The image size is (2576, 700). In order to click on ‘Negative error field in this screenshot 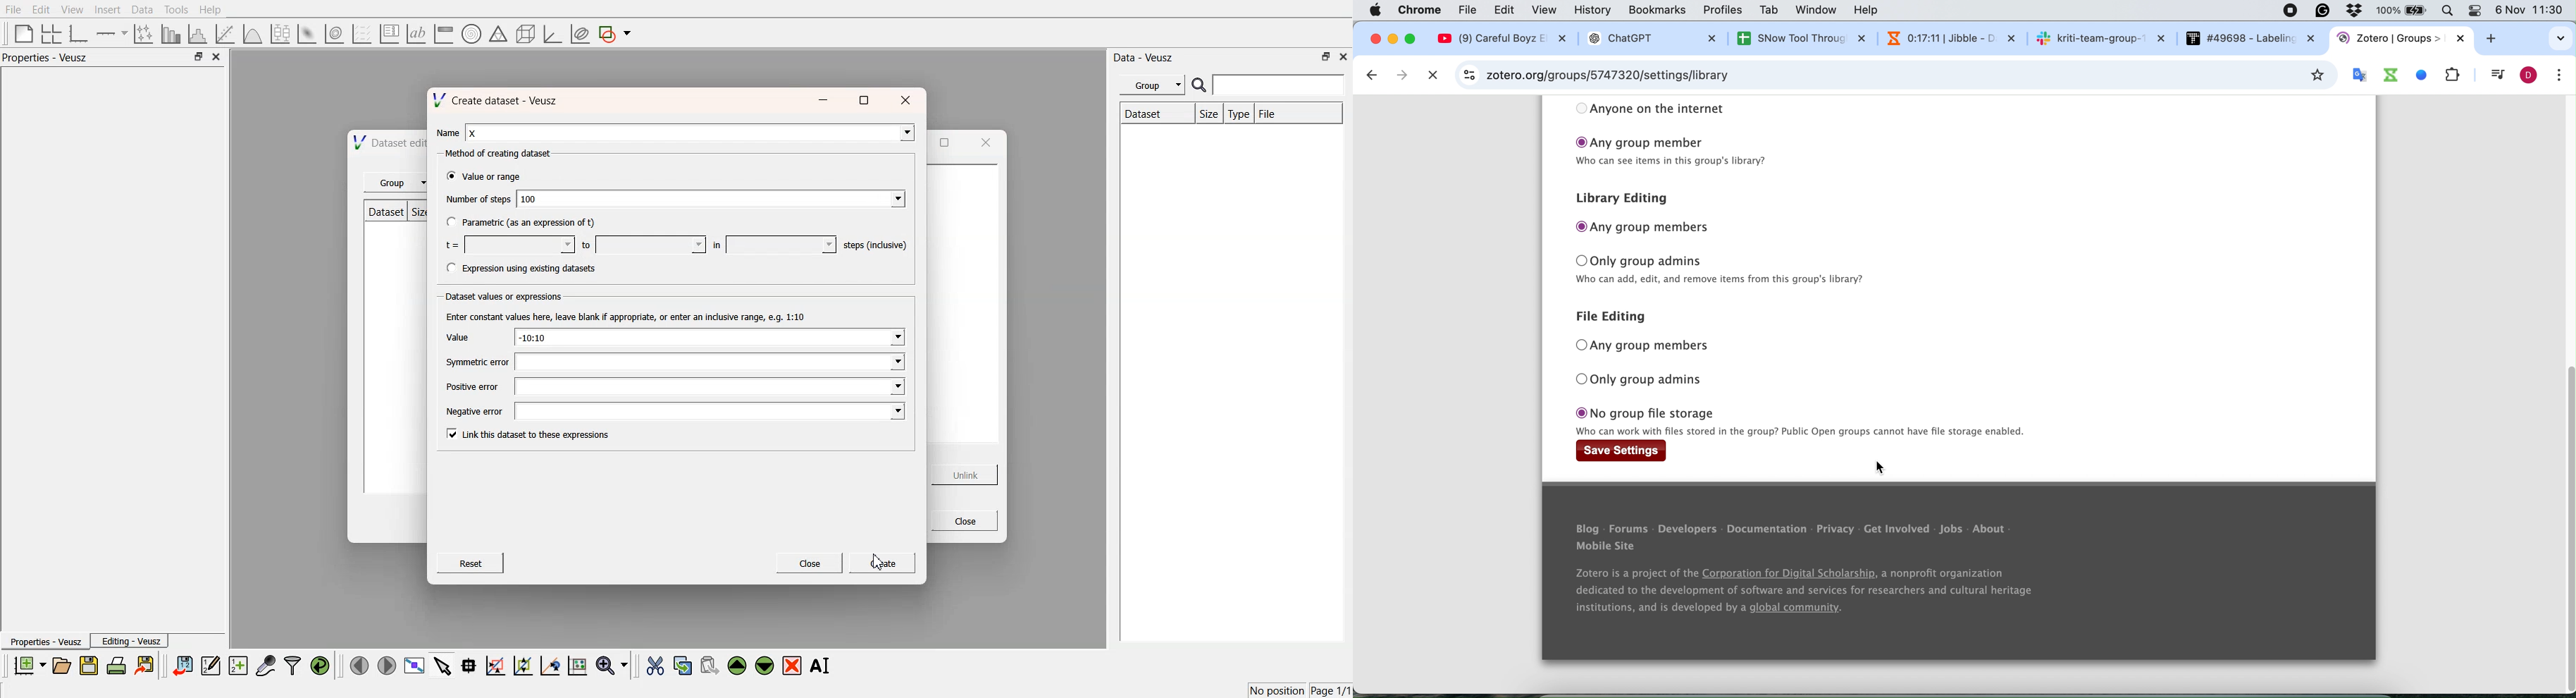, I will do `click(709, 412)`.